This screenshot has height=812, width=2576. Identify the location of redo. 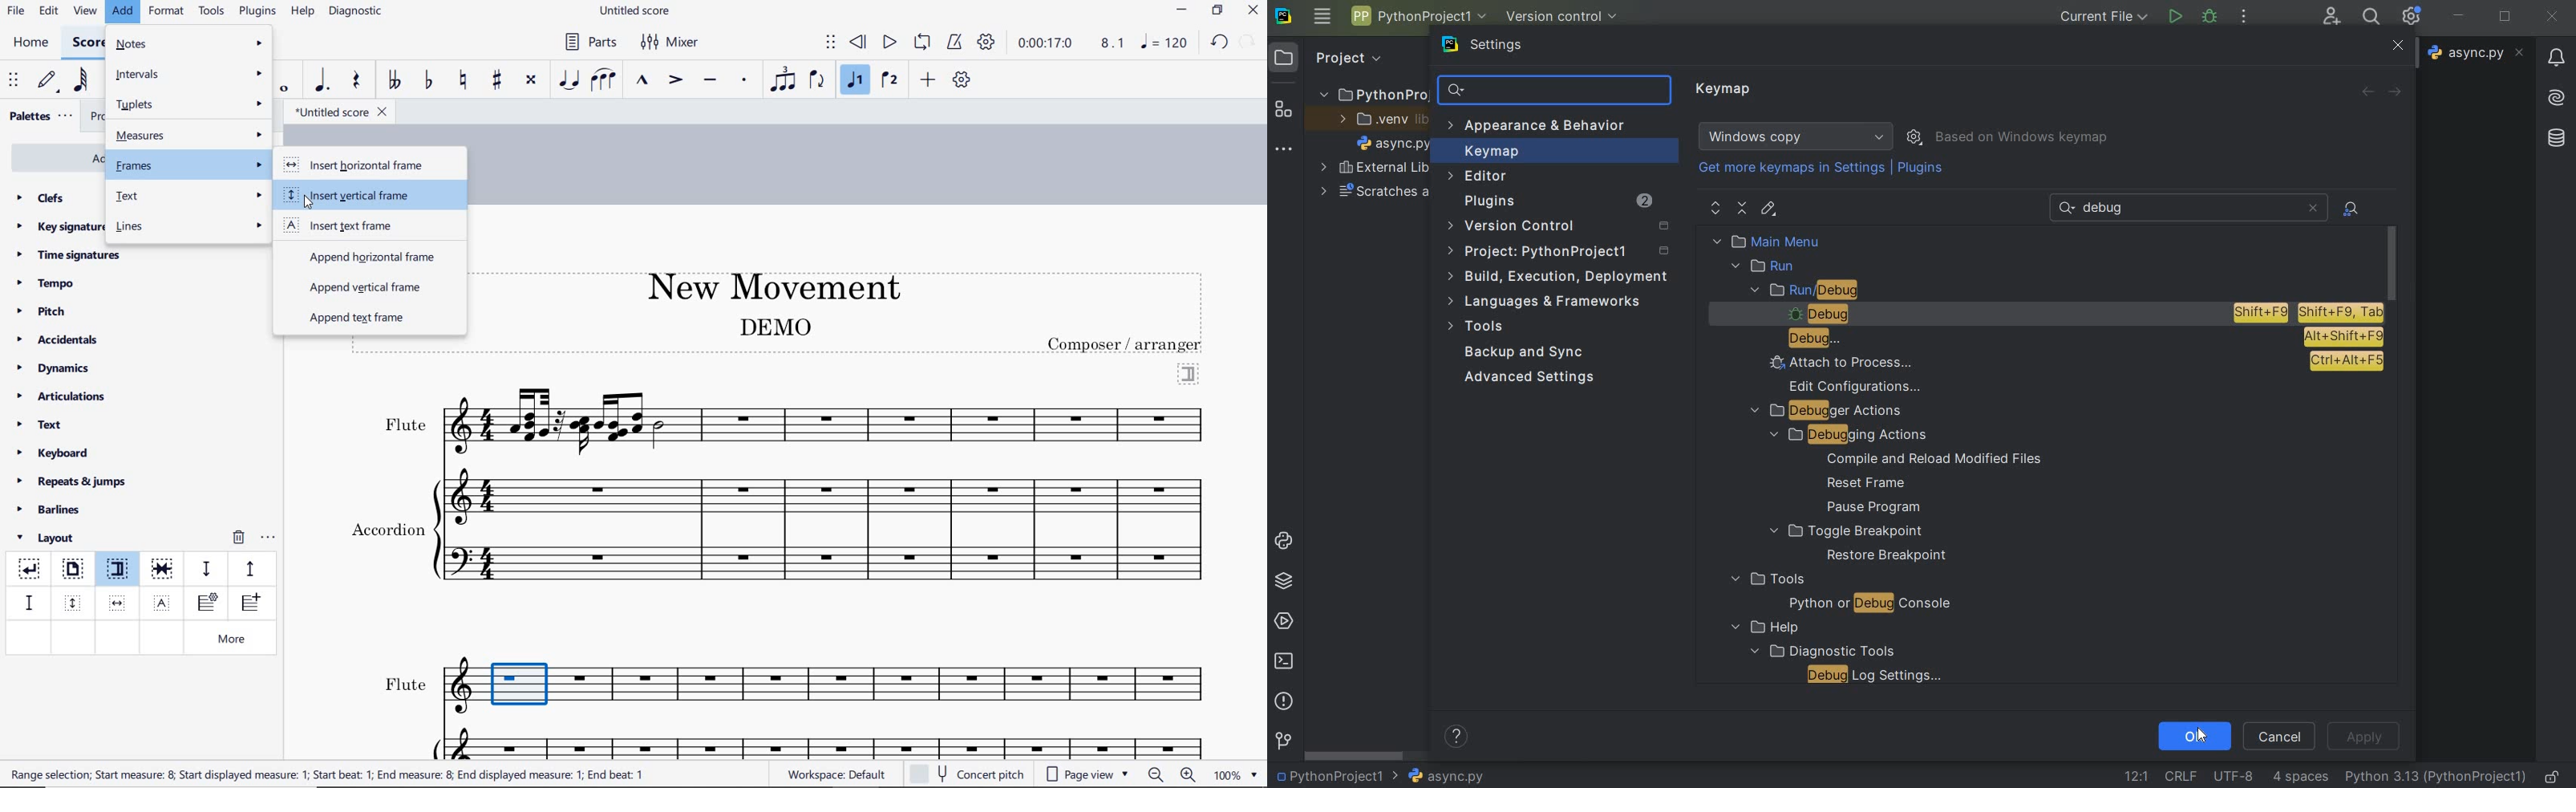
(1219, 42).